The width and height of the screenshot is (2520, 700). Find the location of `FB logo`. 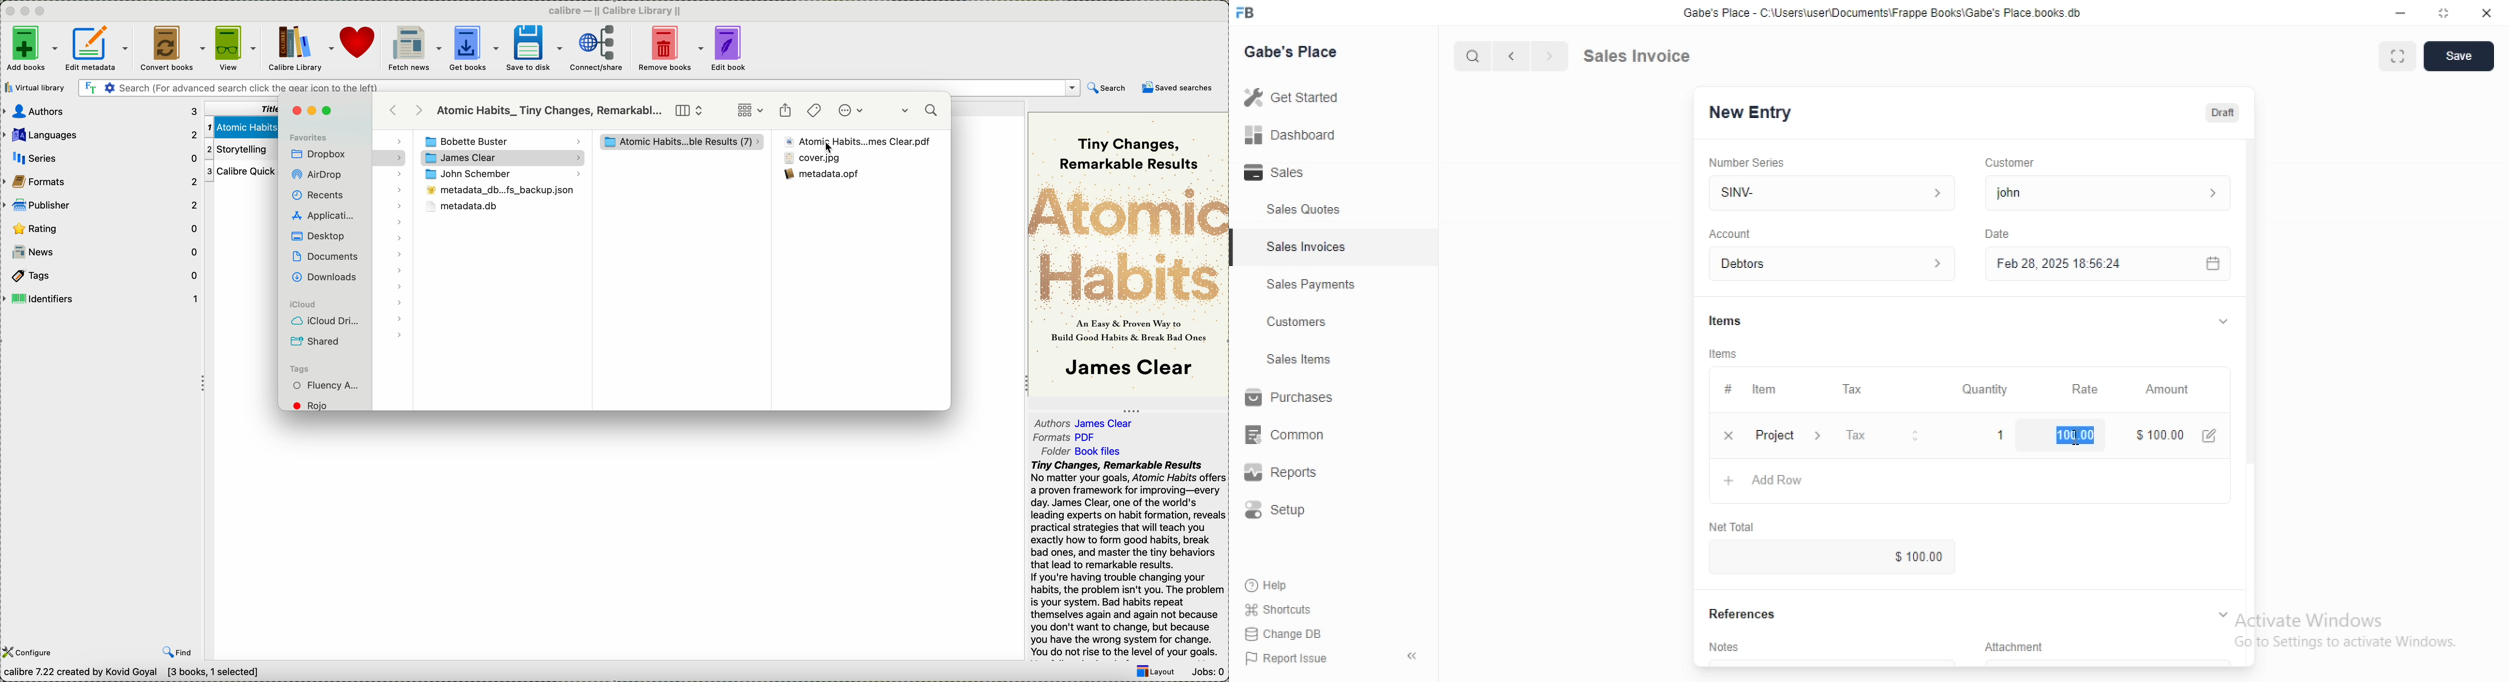

FB logo is located at coordinates (1249, 13).